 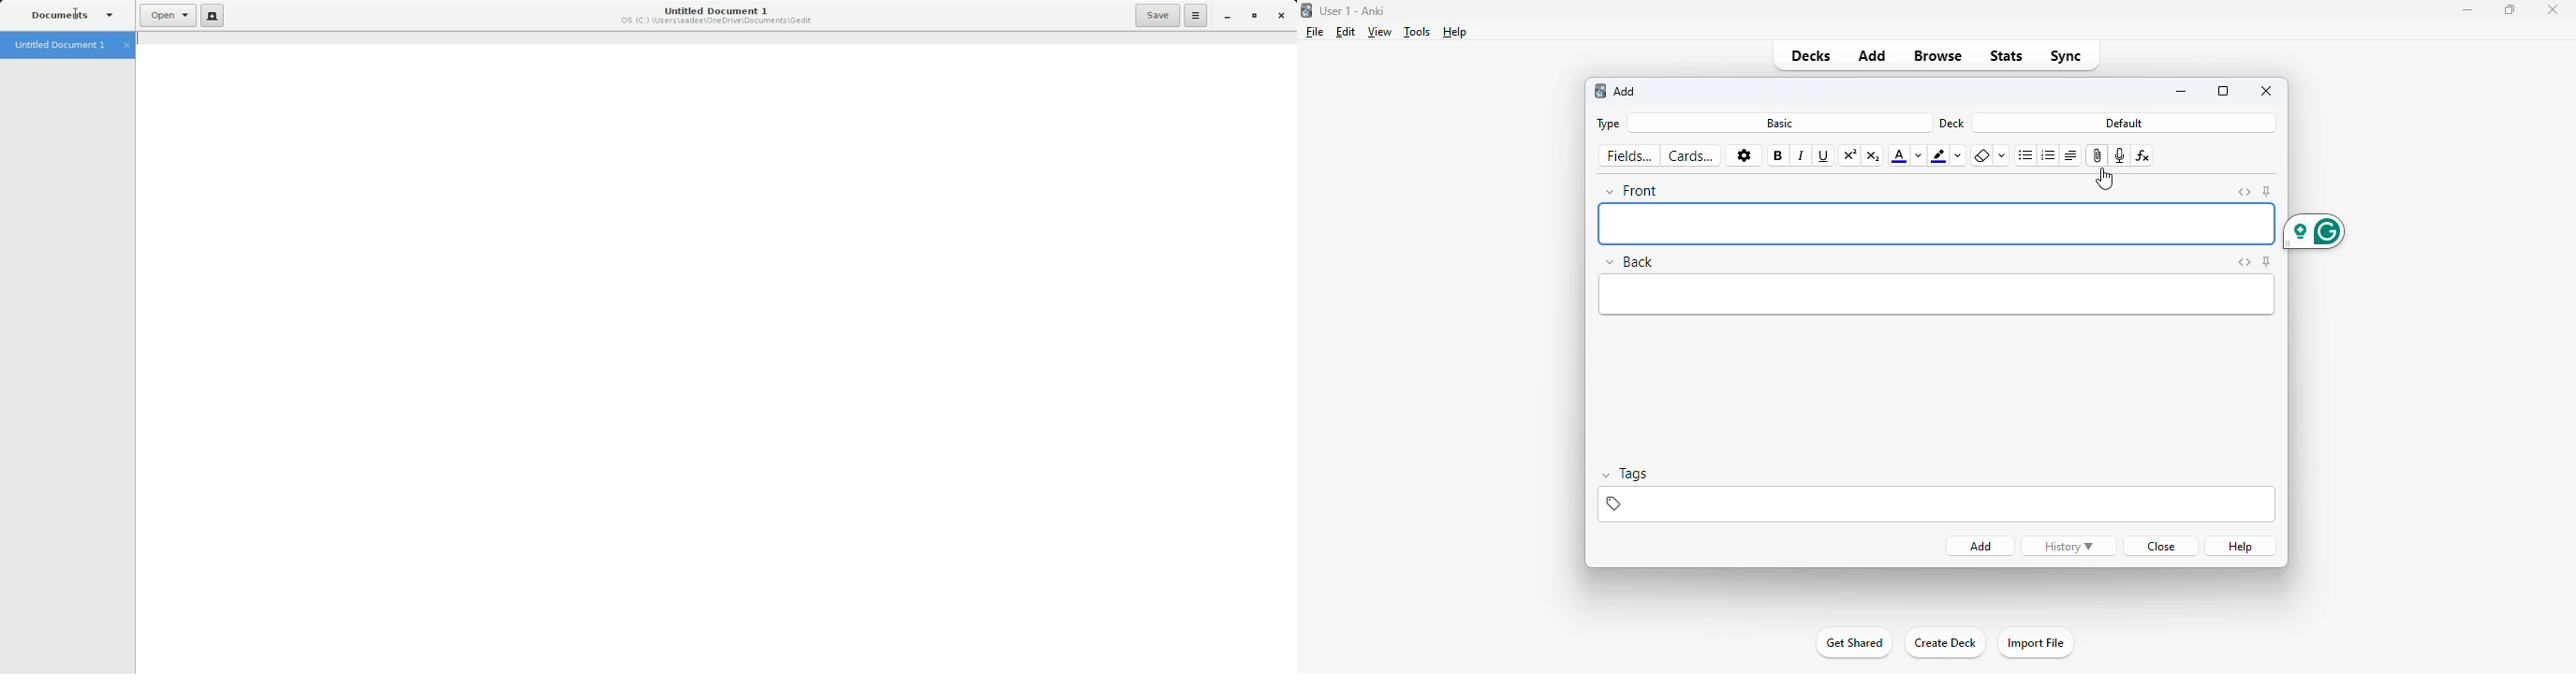 I want to click on edit, so click(x=1347, y=31).